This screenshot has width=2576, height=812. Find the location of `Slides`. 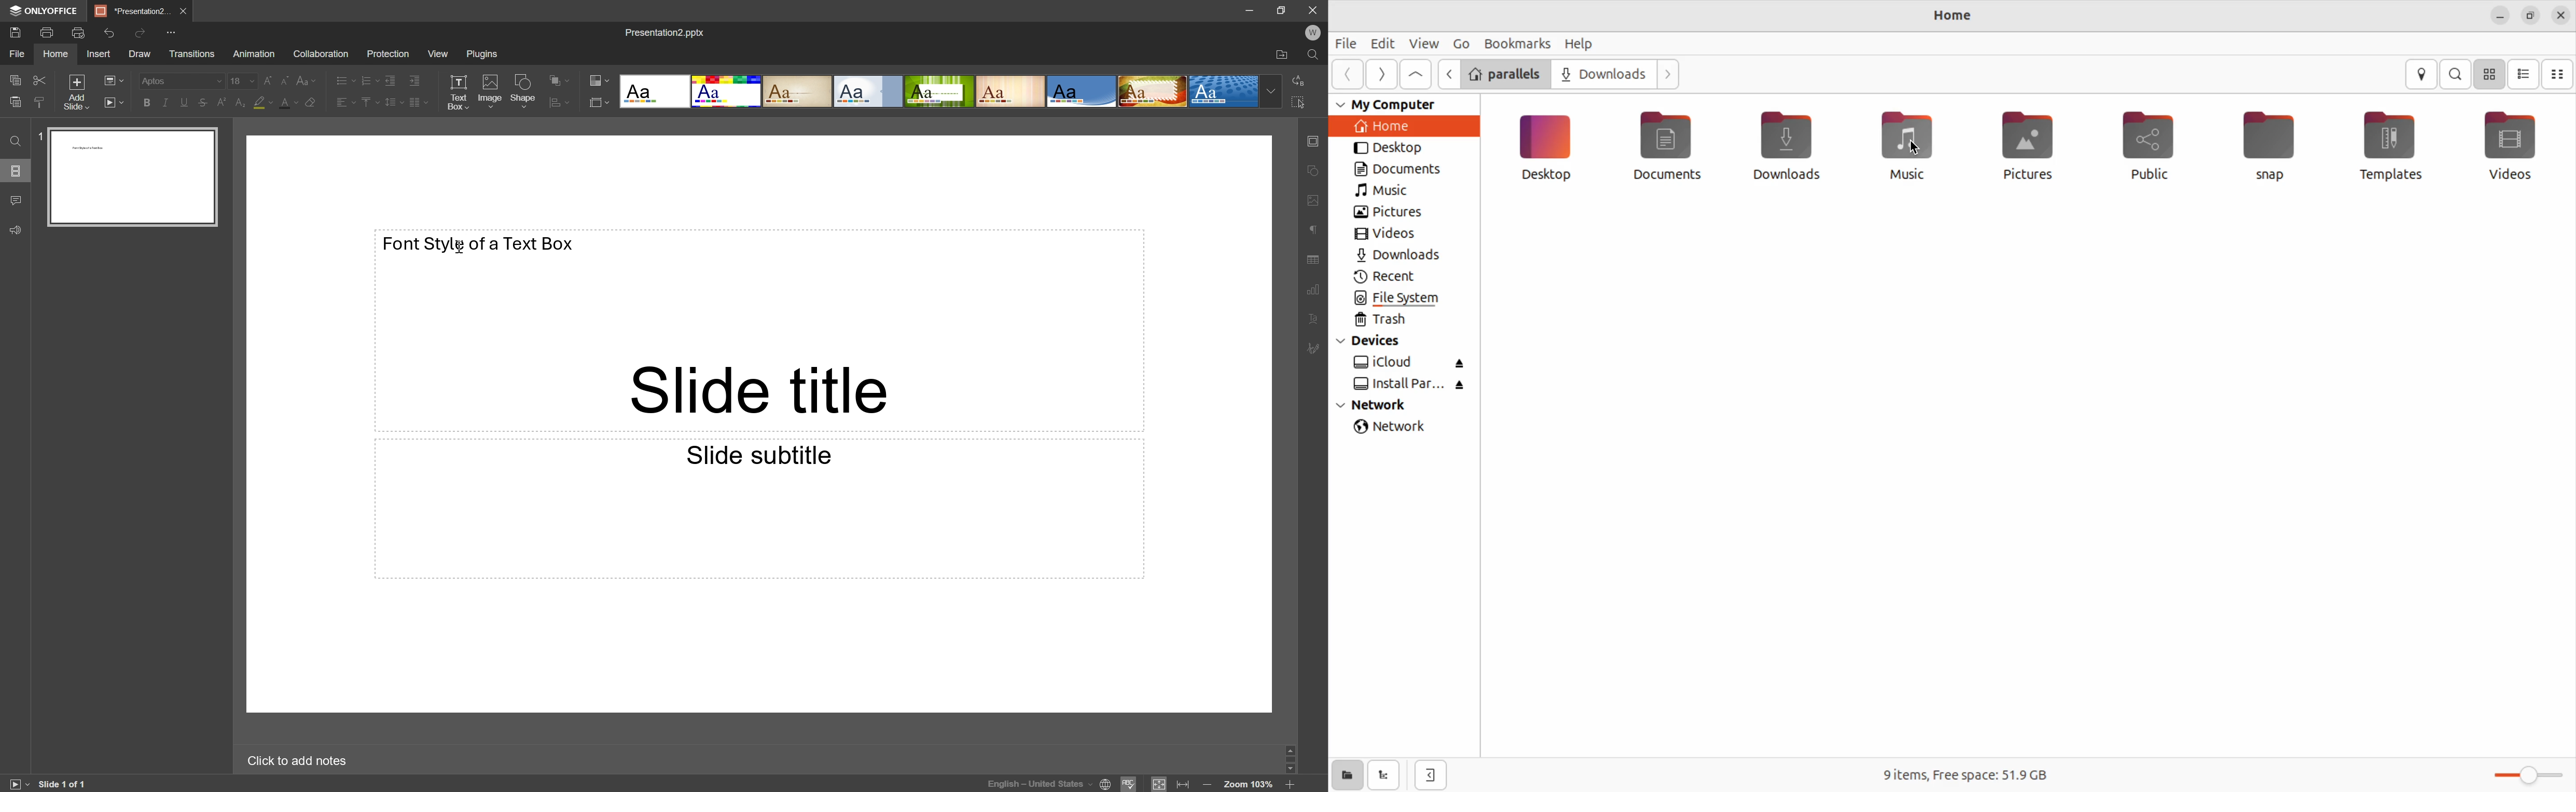

Slides is located at coordinates (15, 171).